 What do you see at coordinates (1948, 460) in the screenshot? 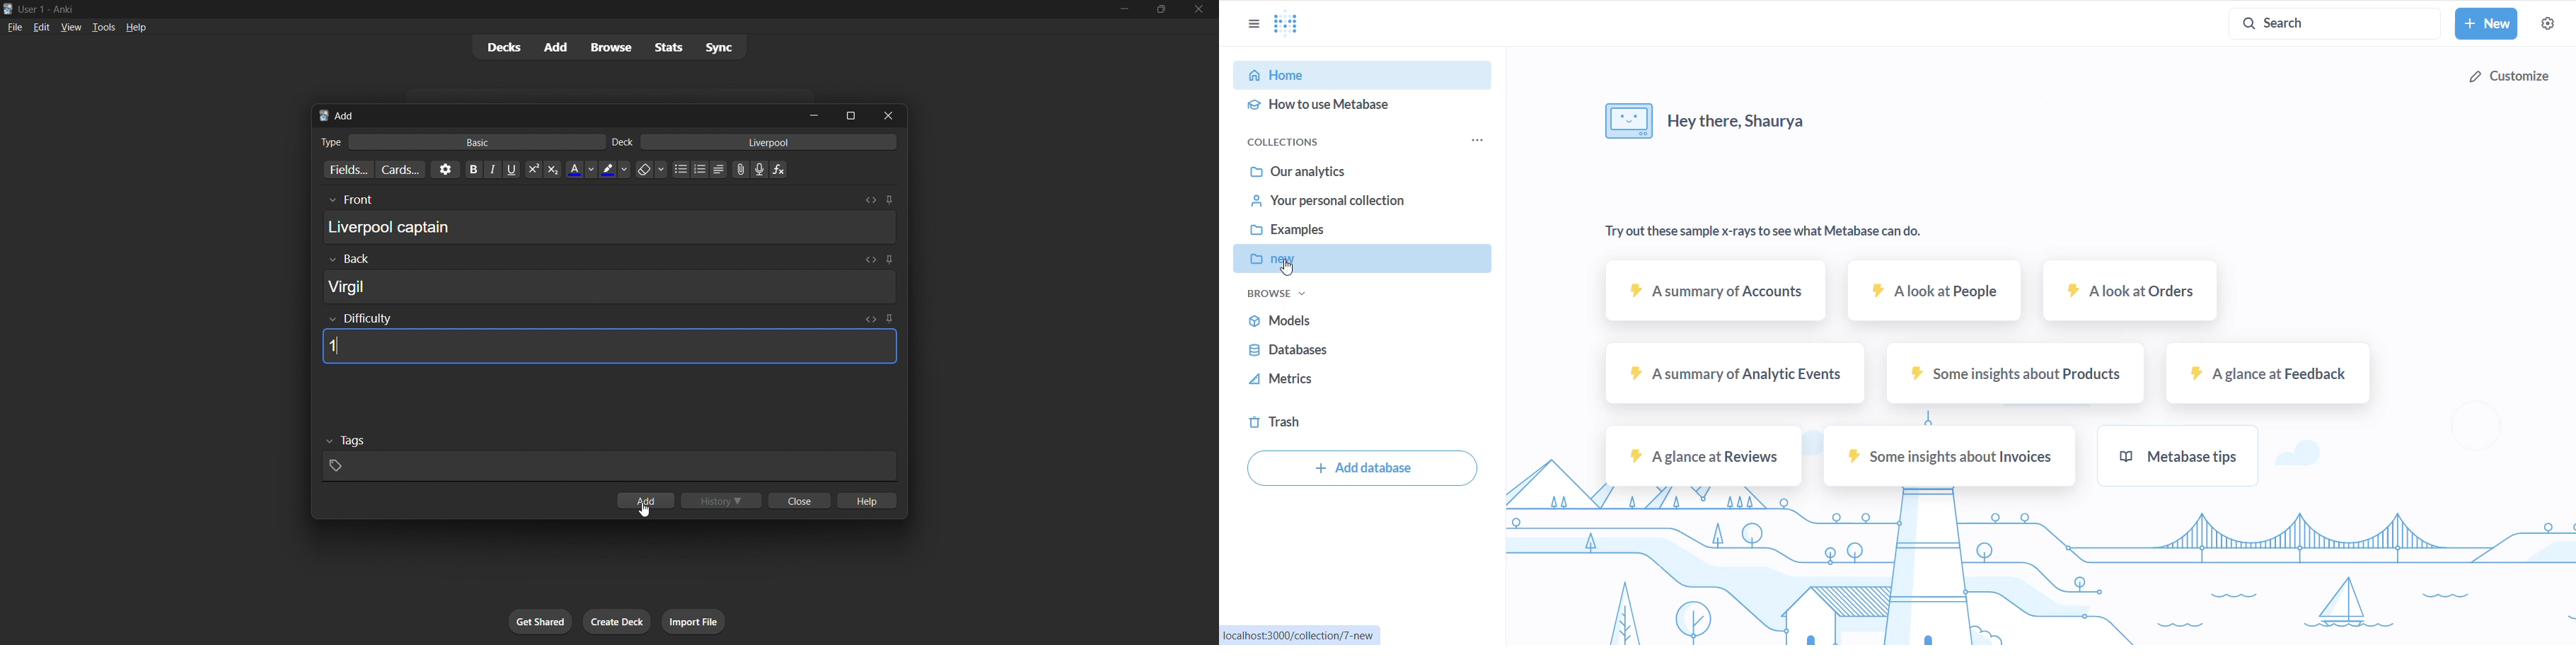
I see `some insights about invoices` at bounding box center [1948, 460].